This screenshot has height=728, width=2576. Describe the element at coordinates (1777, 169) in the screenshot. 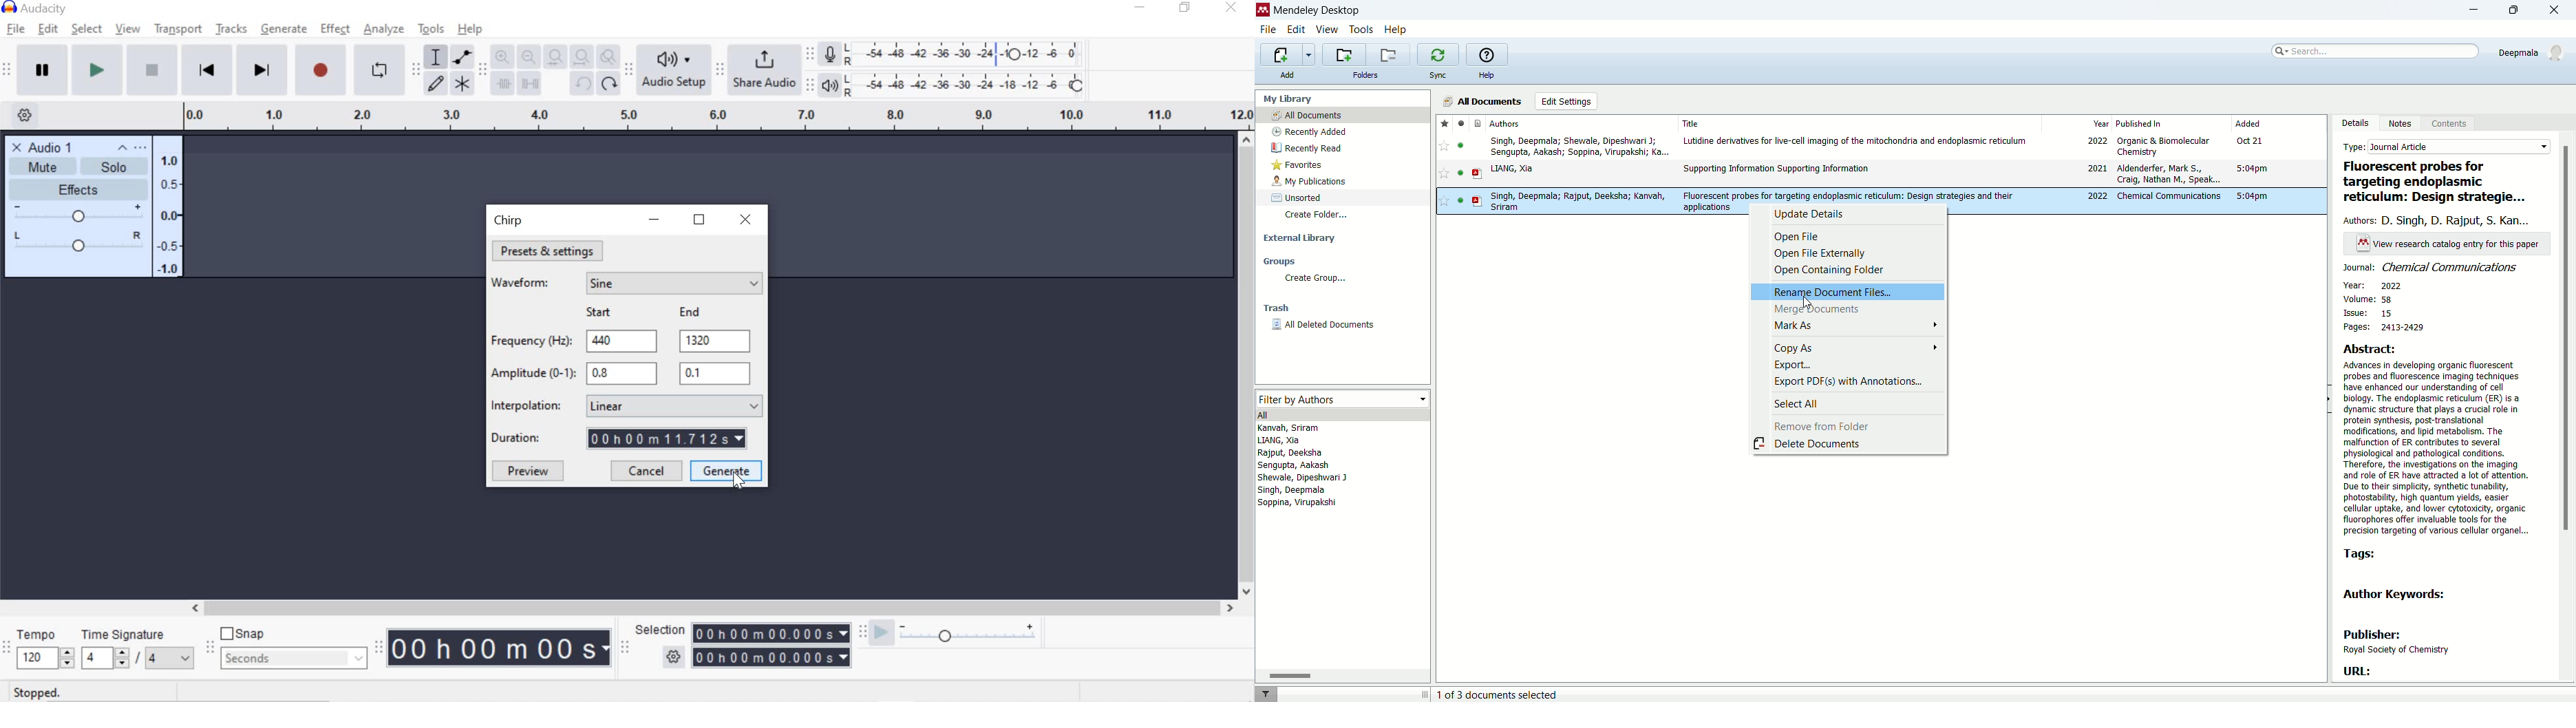

I see `Supporting Information Supporting Information` at that location.